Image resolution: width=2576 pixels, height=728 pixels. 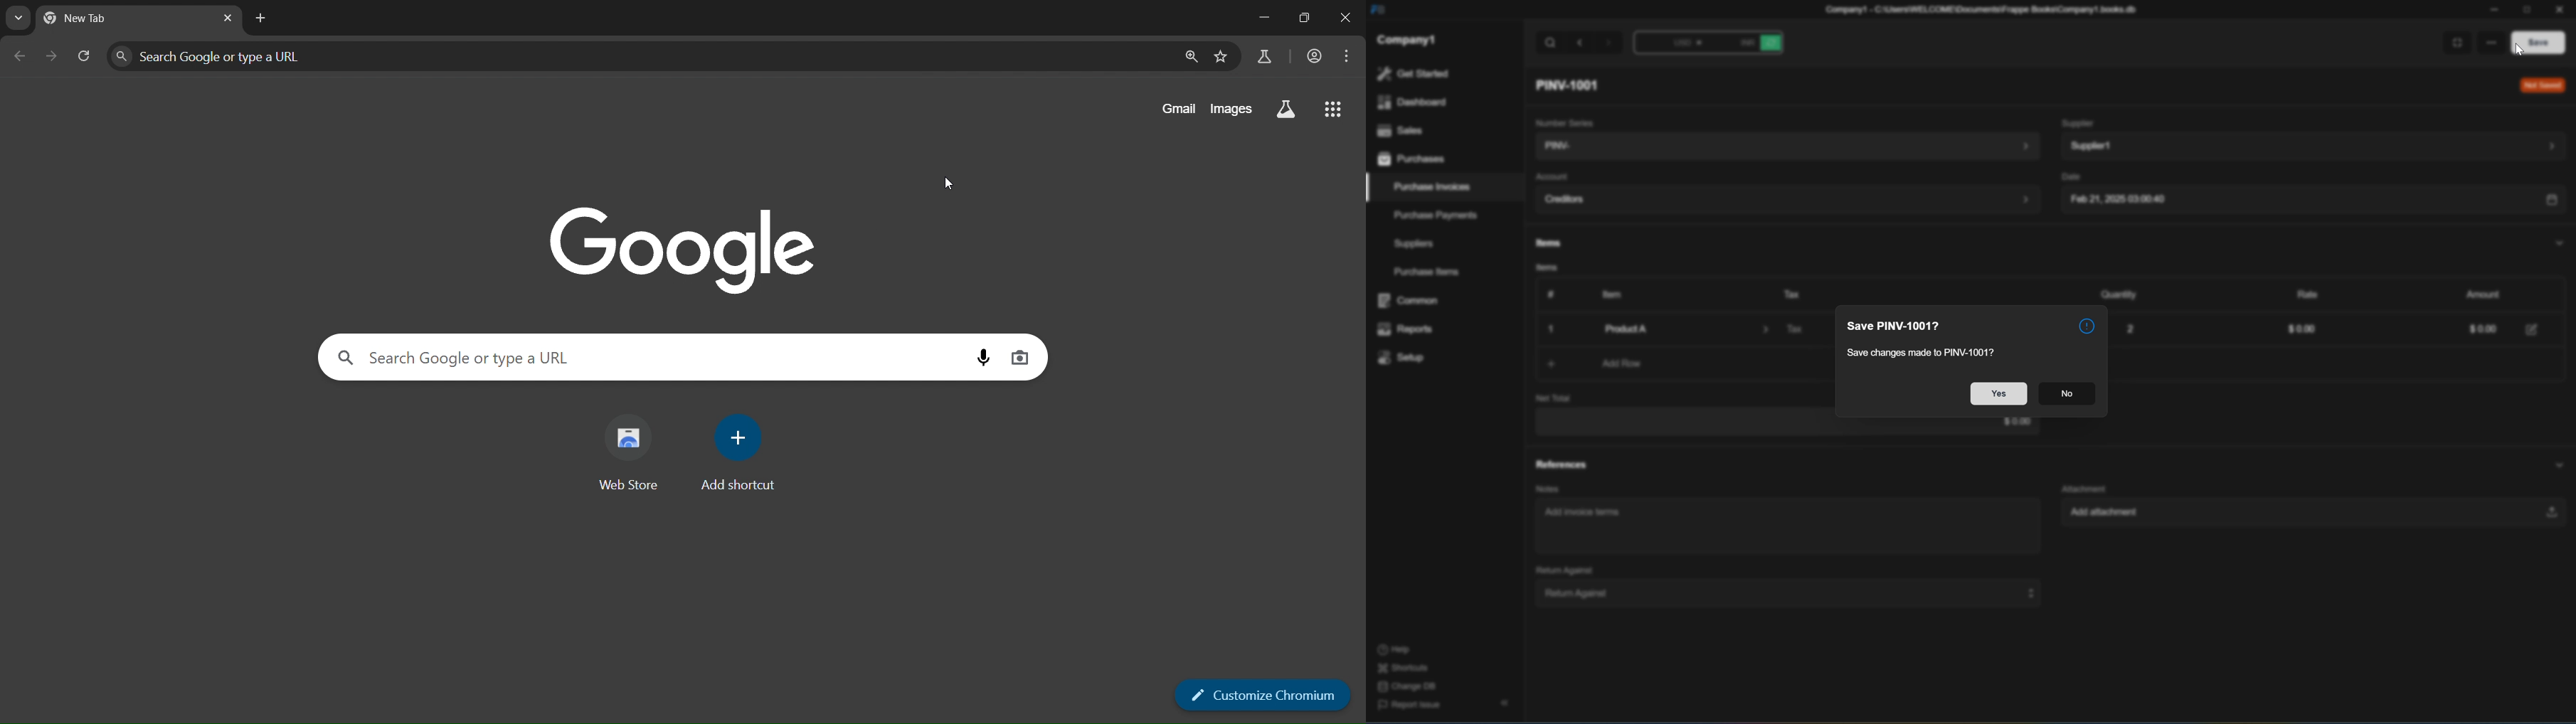 What do you see at coordinates (1409, 707) in the screenshot?
I see `report issue` at bounding box center [1409, 707].